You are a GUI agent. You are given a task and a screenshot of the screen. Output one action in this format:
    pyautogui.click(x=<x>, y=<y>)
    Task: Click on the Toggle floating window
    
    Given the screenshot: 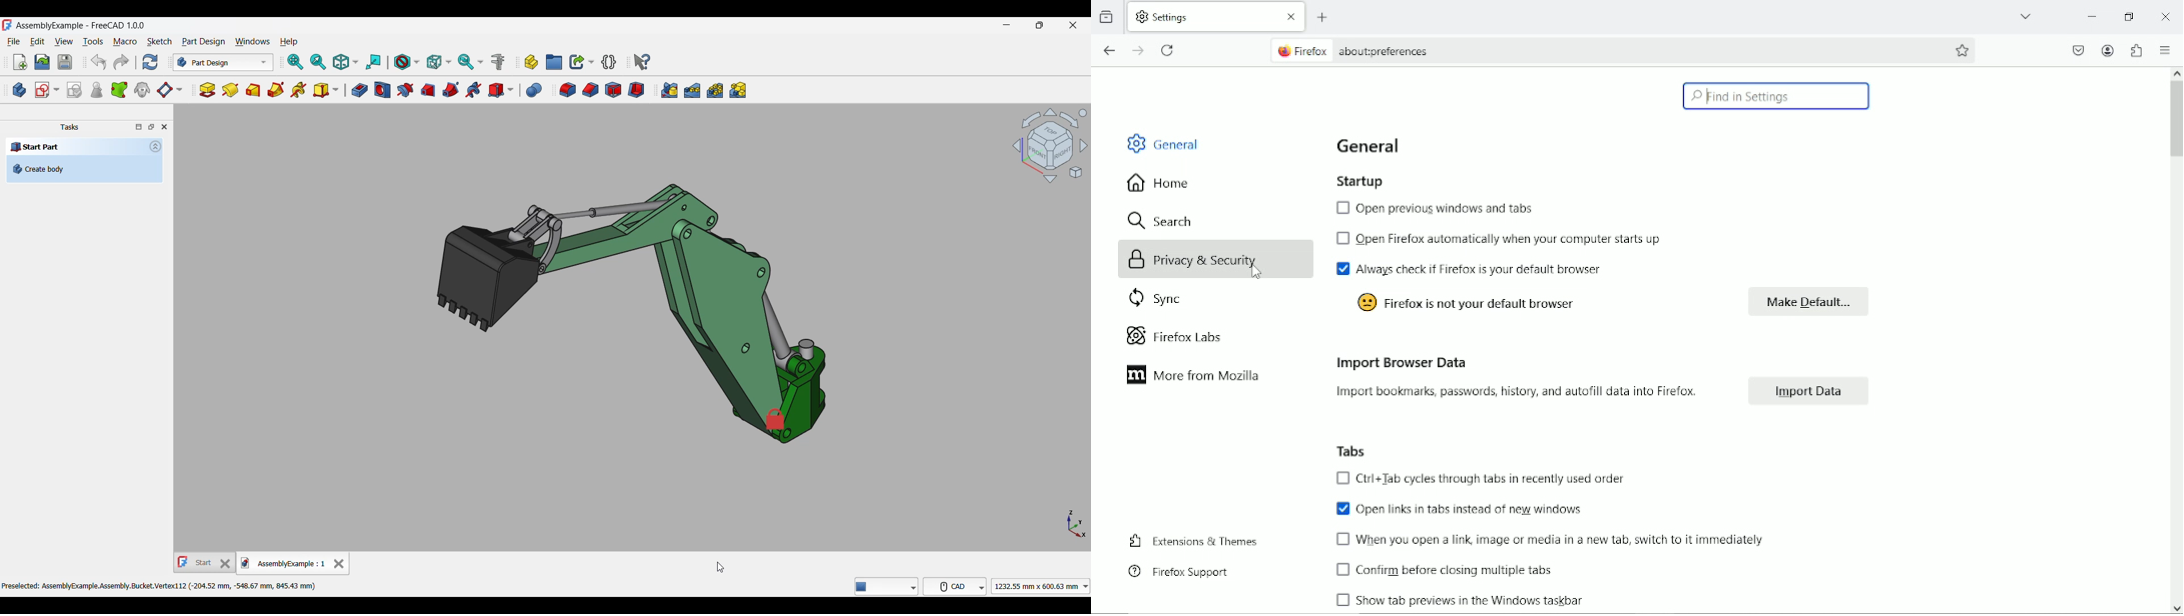 What is the action you would take?
    pyautogui.click(x=151, y=126)
    